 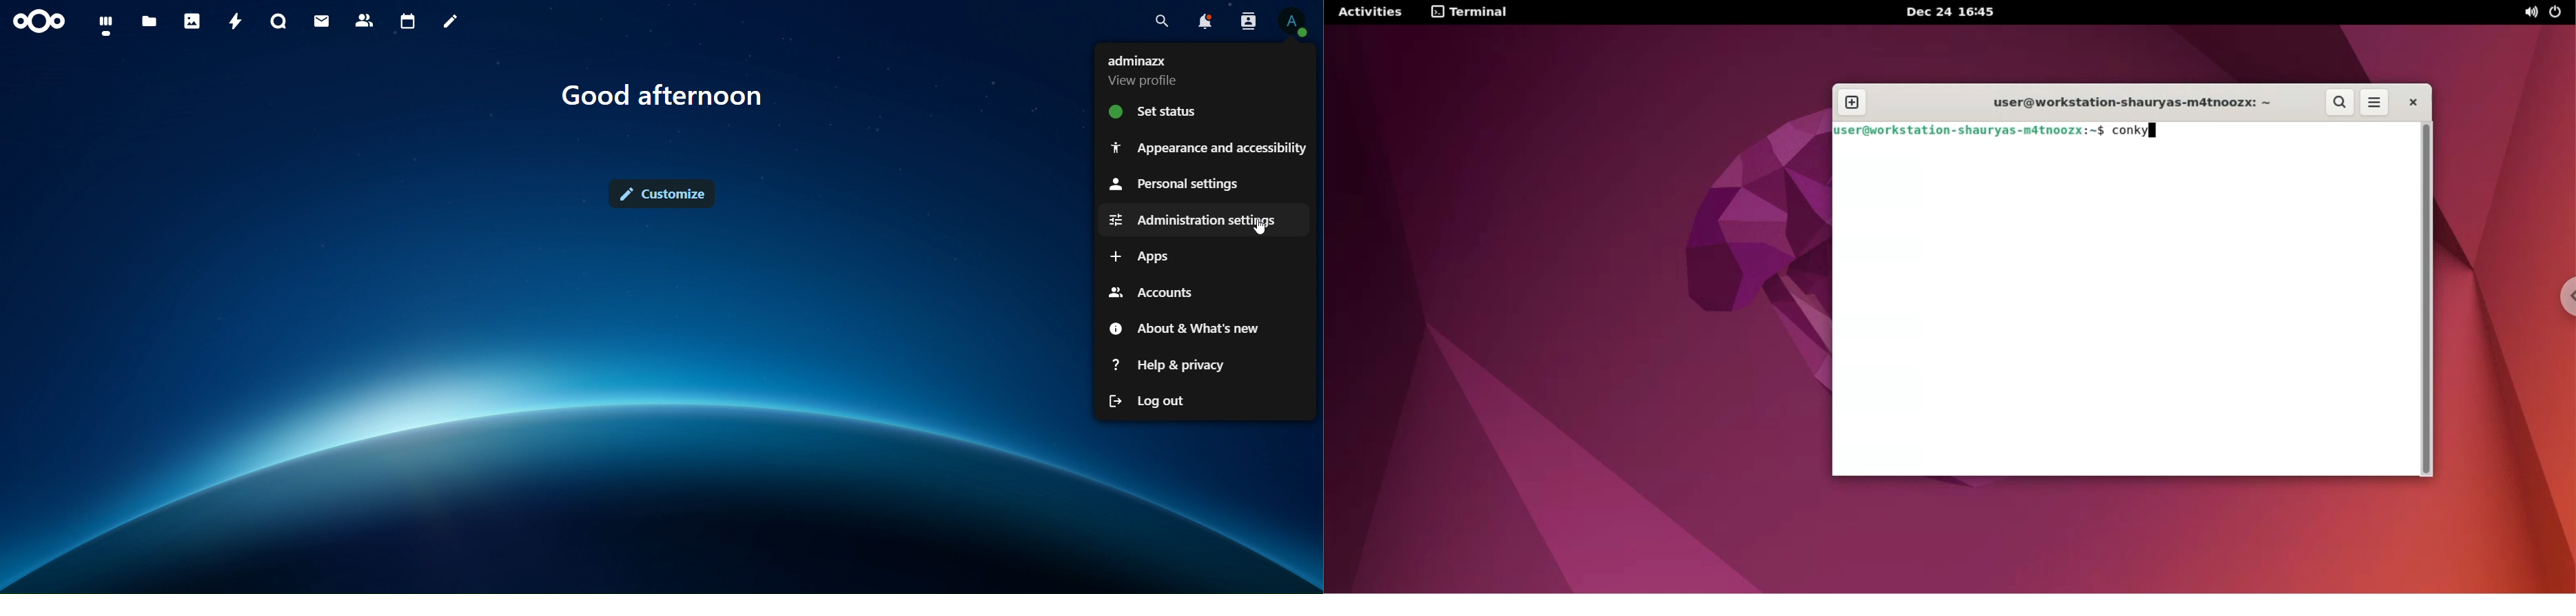 I want to click on View Profile, so click(x=1296, y=25).